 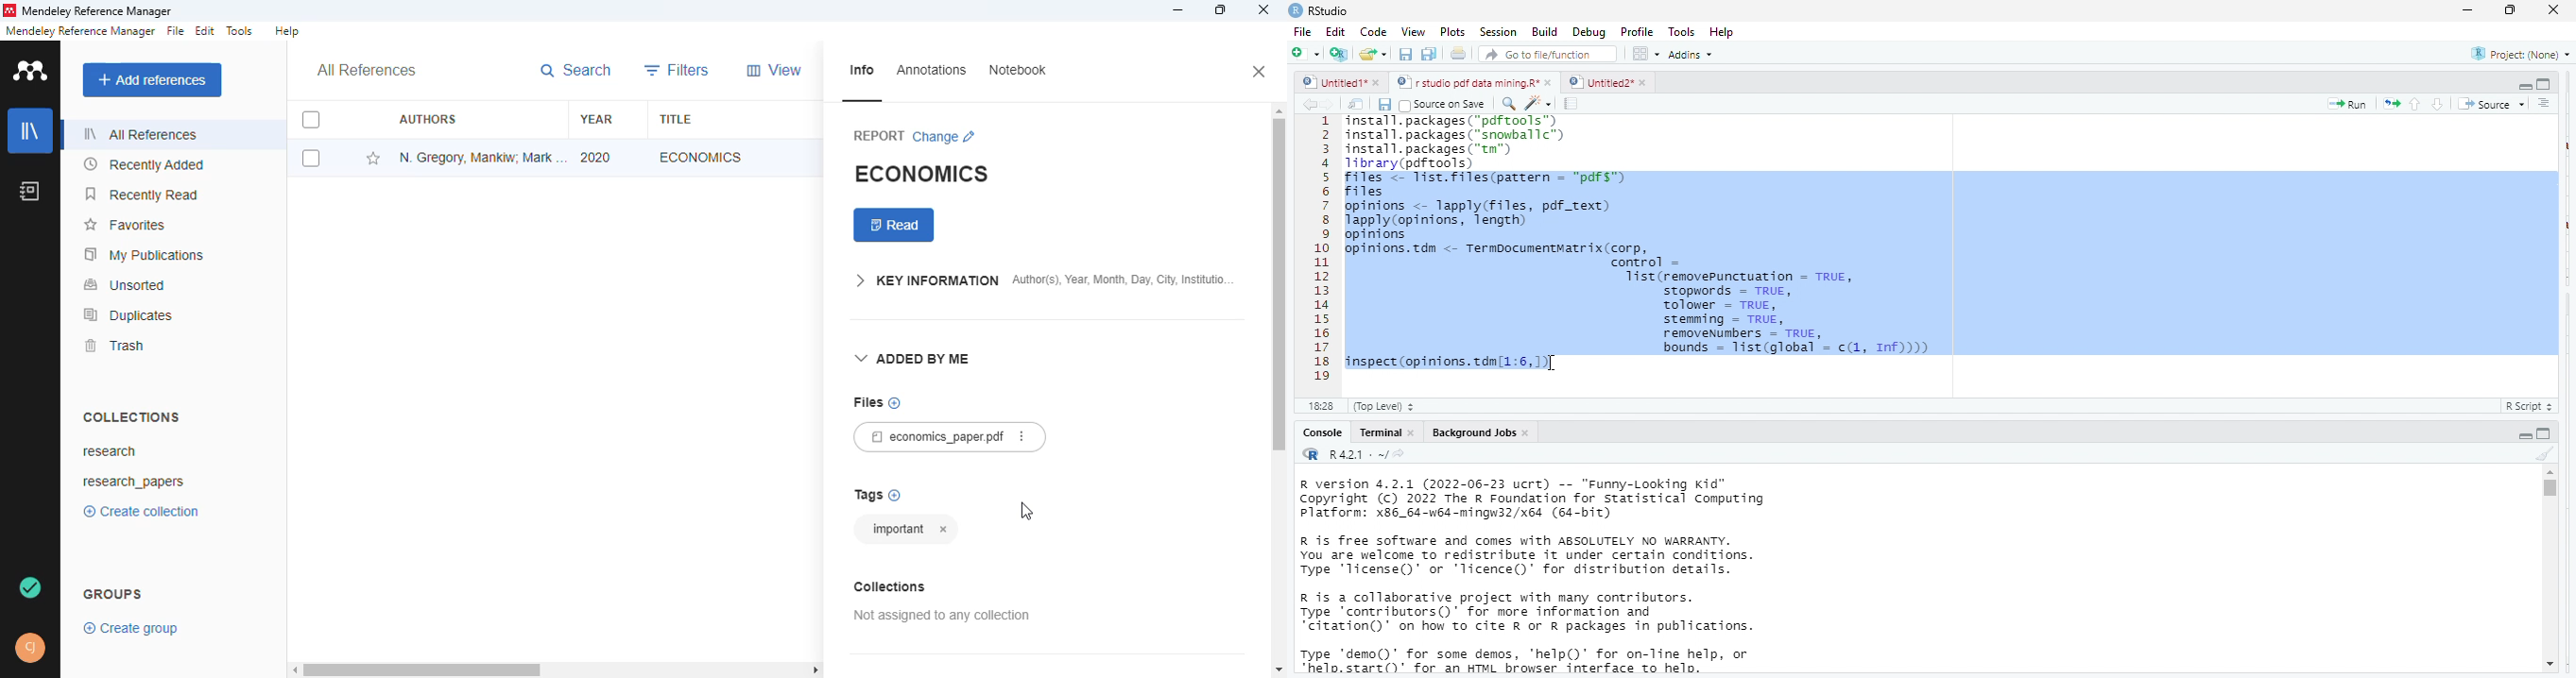 What do you see at coordinates (944, 137) in the screenshot?
I see `change` at bounding box center [944, 137].